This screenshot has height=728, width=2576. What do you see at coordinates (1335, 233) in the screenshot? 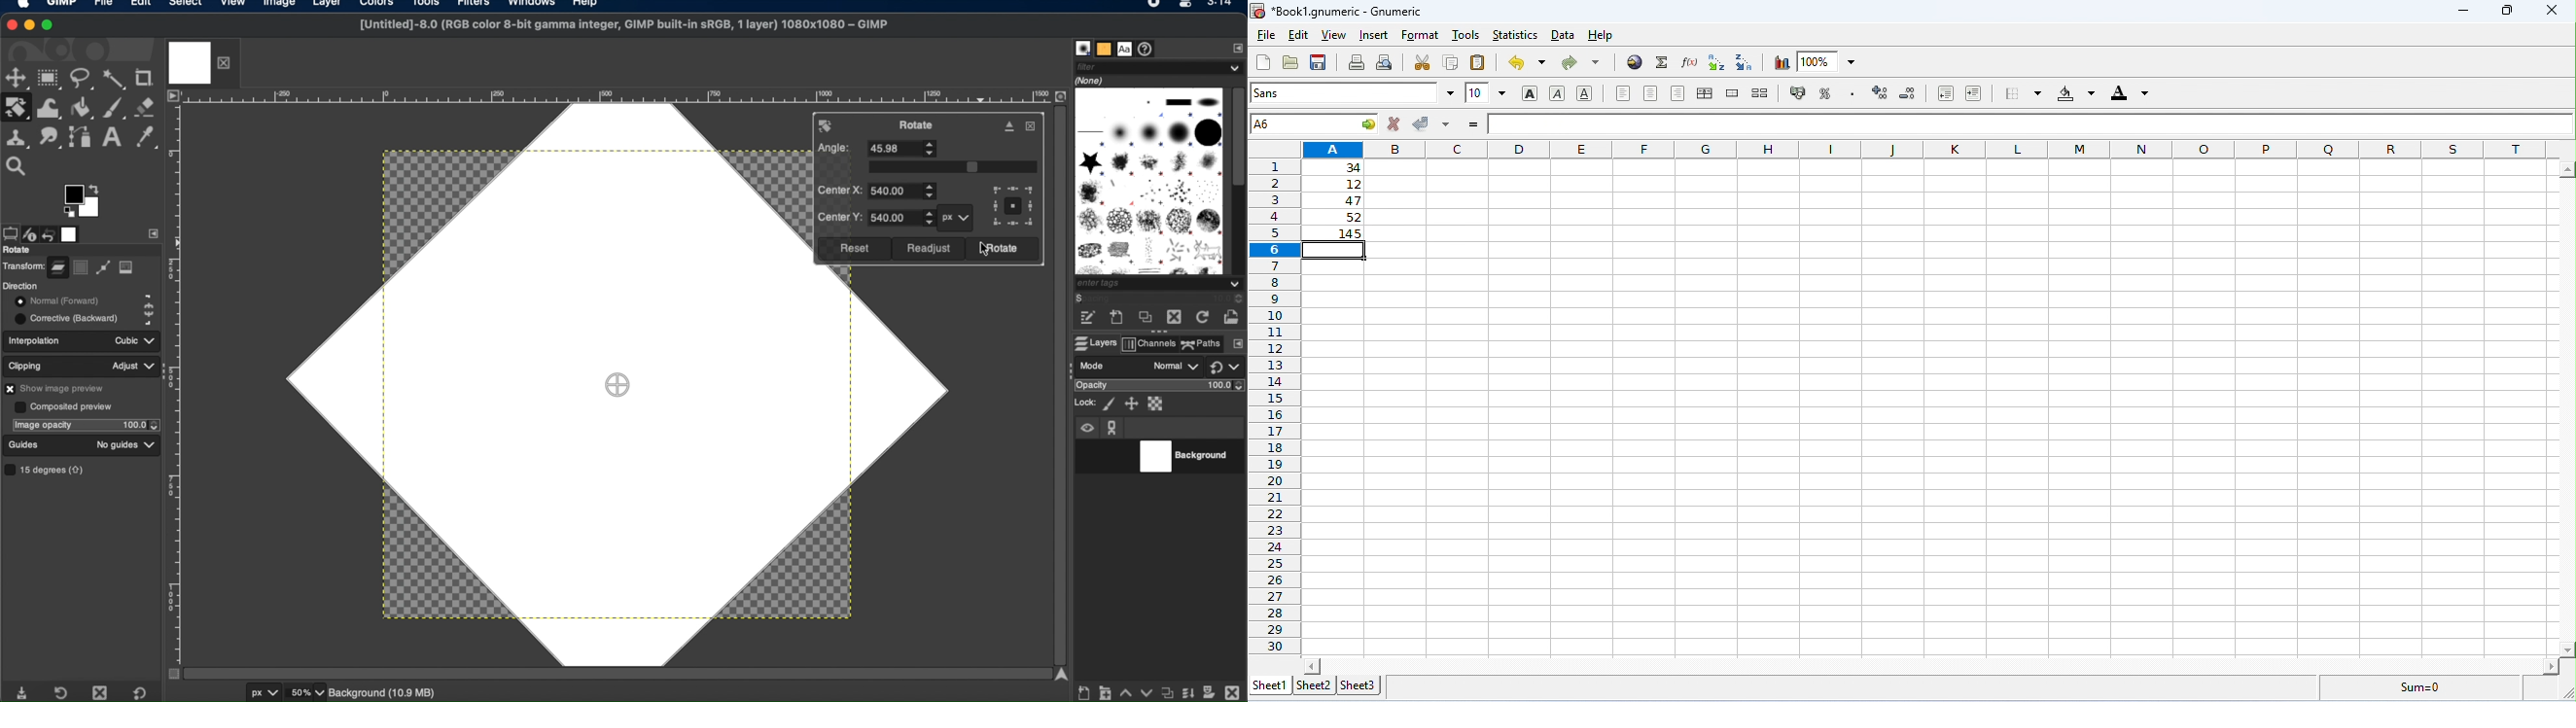
I see `sum of column of numbers.` at bounding box center [1335, 233].